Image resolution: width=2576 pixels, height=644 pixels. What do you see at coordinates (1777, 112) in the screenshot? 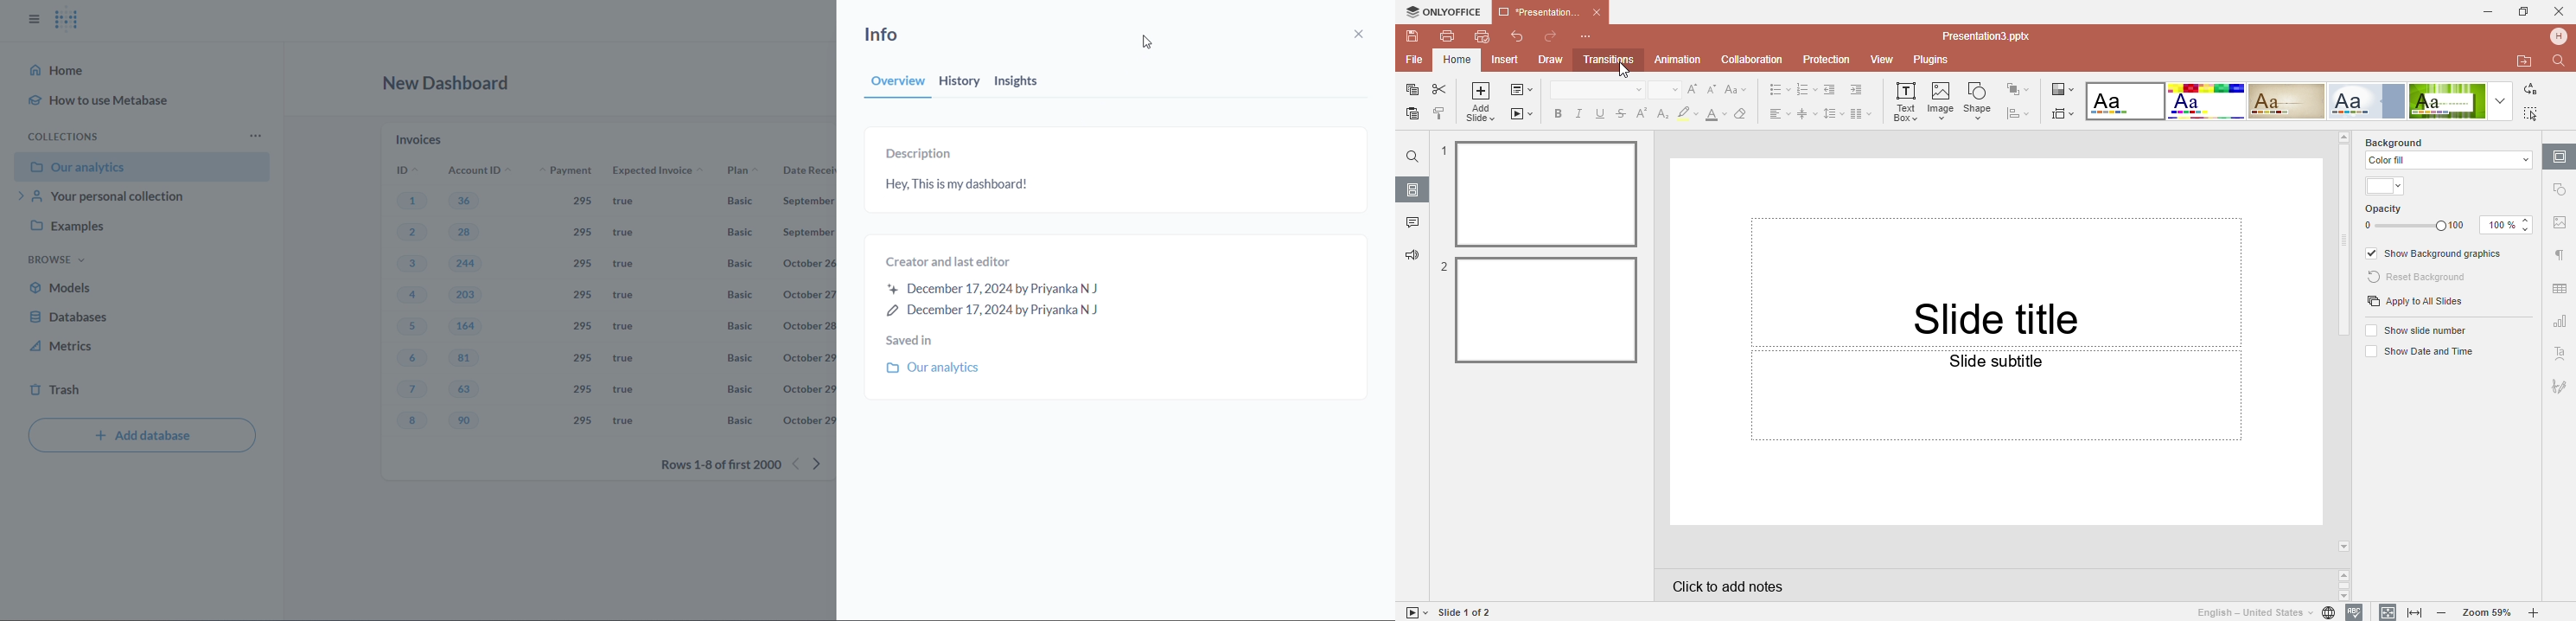
I see `Horizontal align` at bounding box center [1777, 112].